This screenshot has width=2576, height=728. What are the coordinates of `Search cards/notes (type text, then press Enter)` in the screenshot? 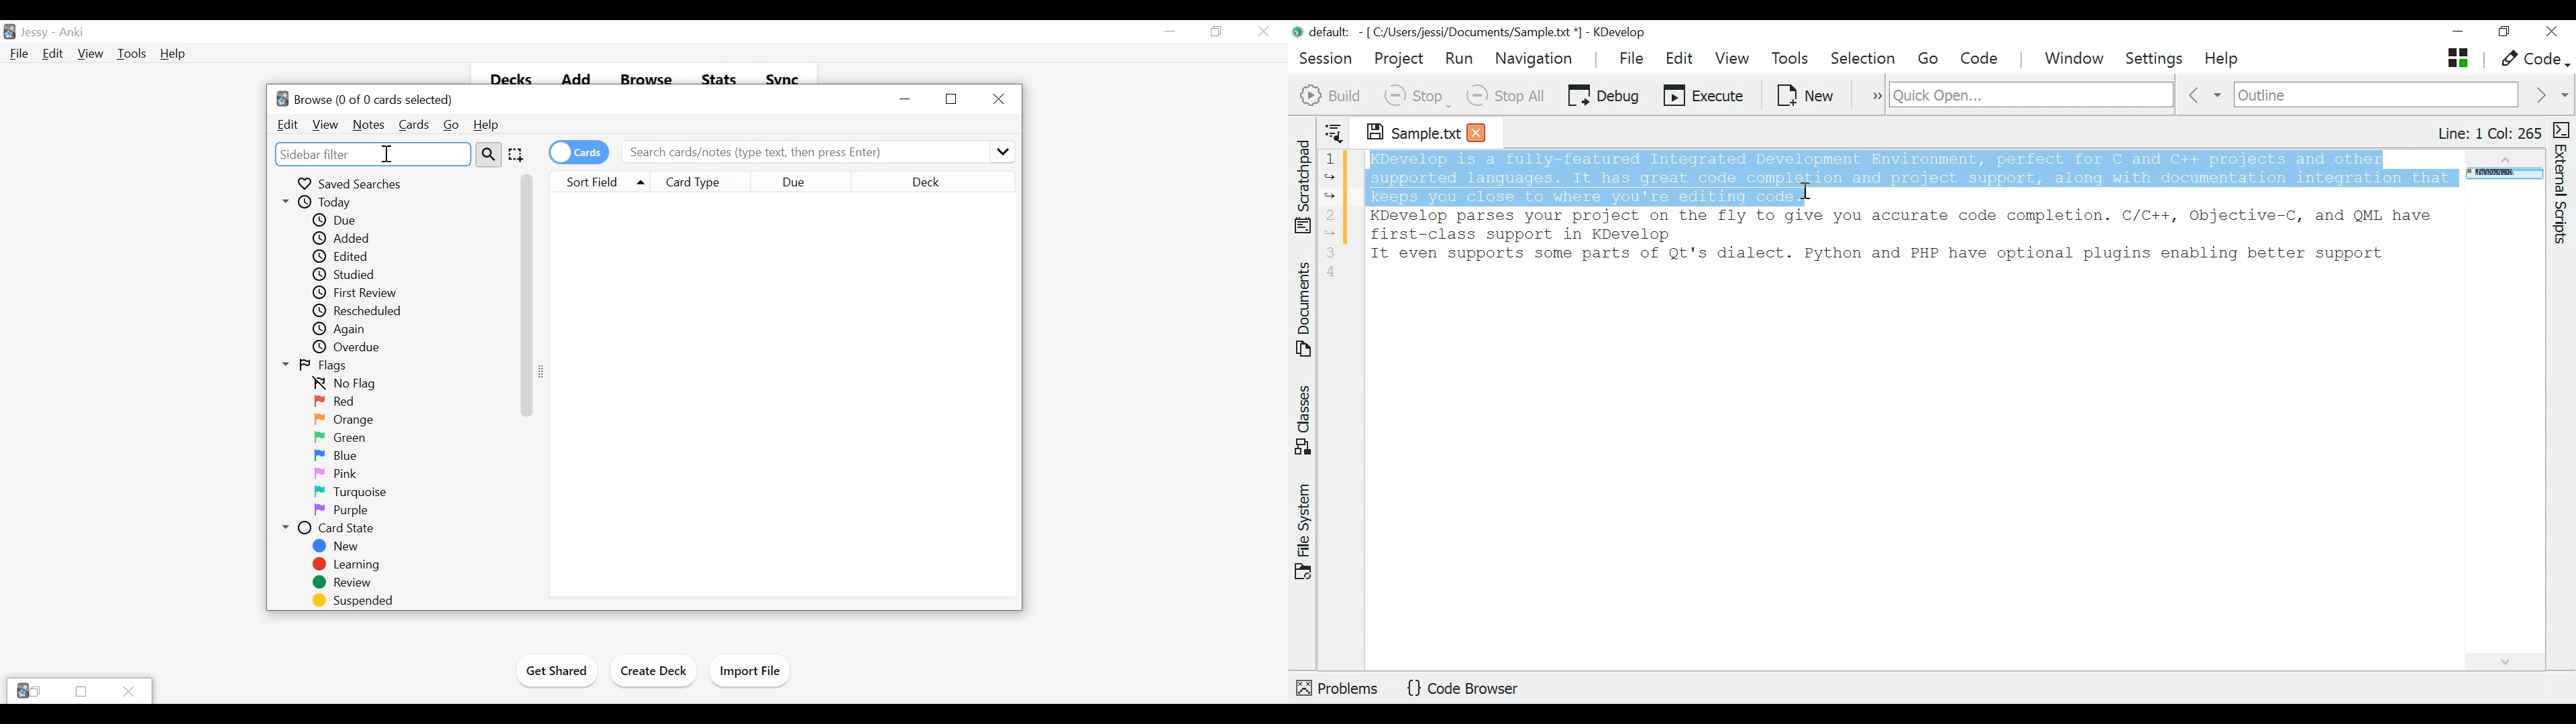 It's located at (818, 152).